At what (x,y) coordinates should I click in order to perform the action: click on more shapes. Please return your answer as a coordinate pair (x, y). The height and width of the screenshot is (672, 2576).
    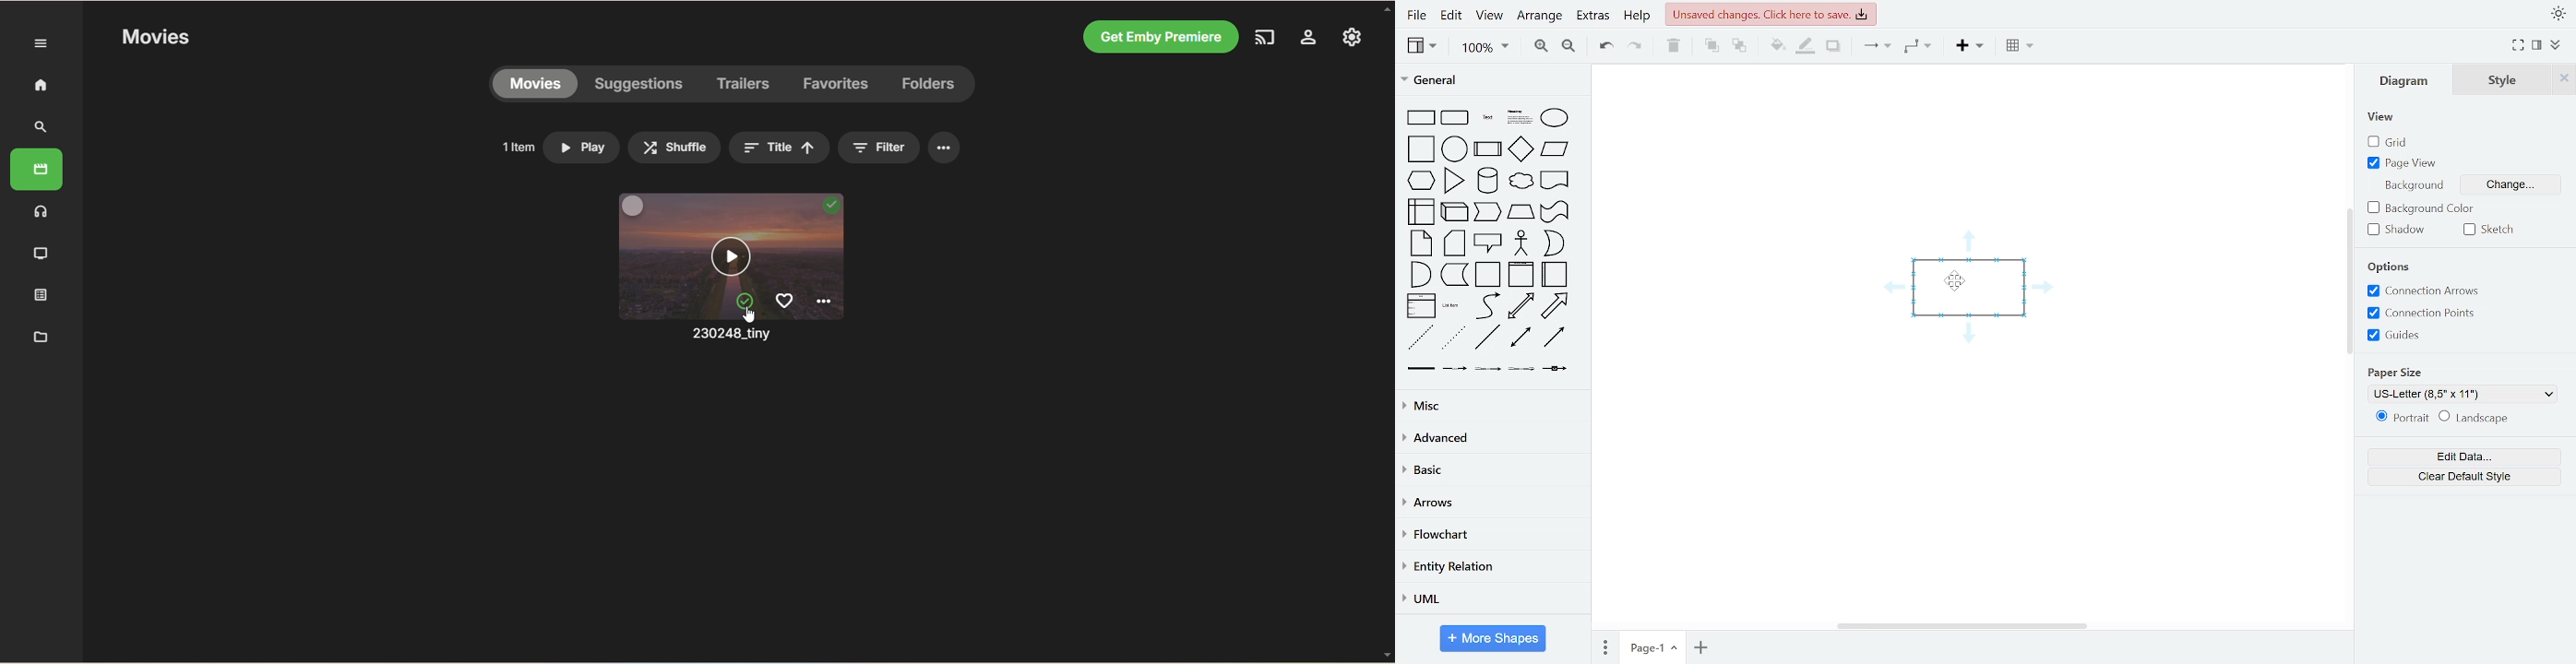
    Looking at the image, I should click on (1495, 638).